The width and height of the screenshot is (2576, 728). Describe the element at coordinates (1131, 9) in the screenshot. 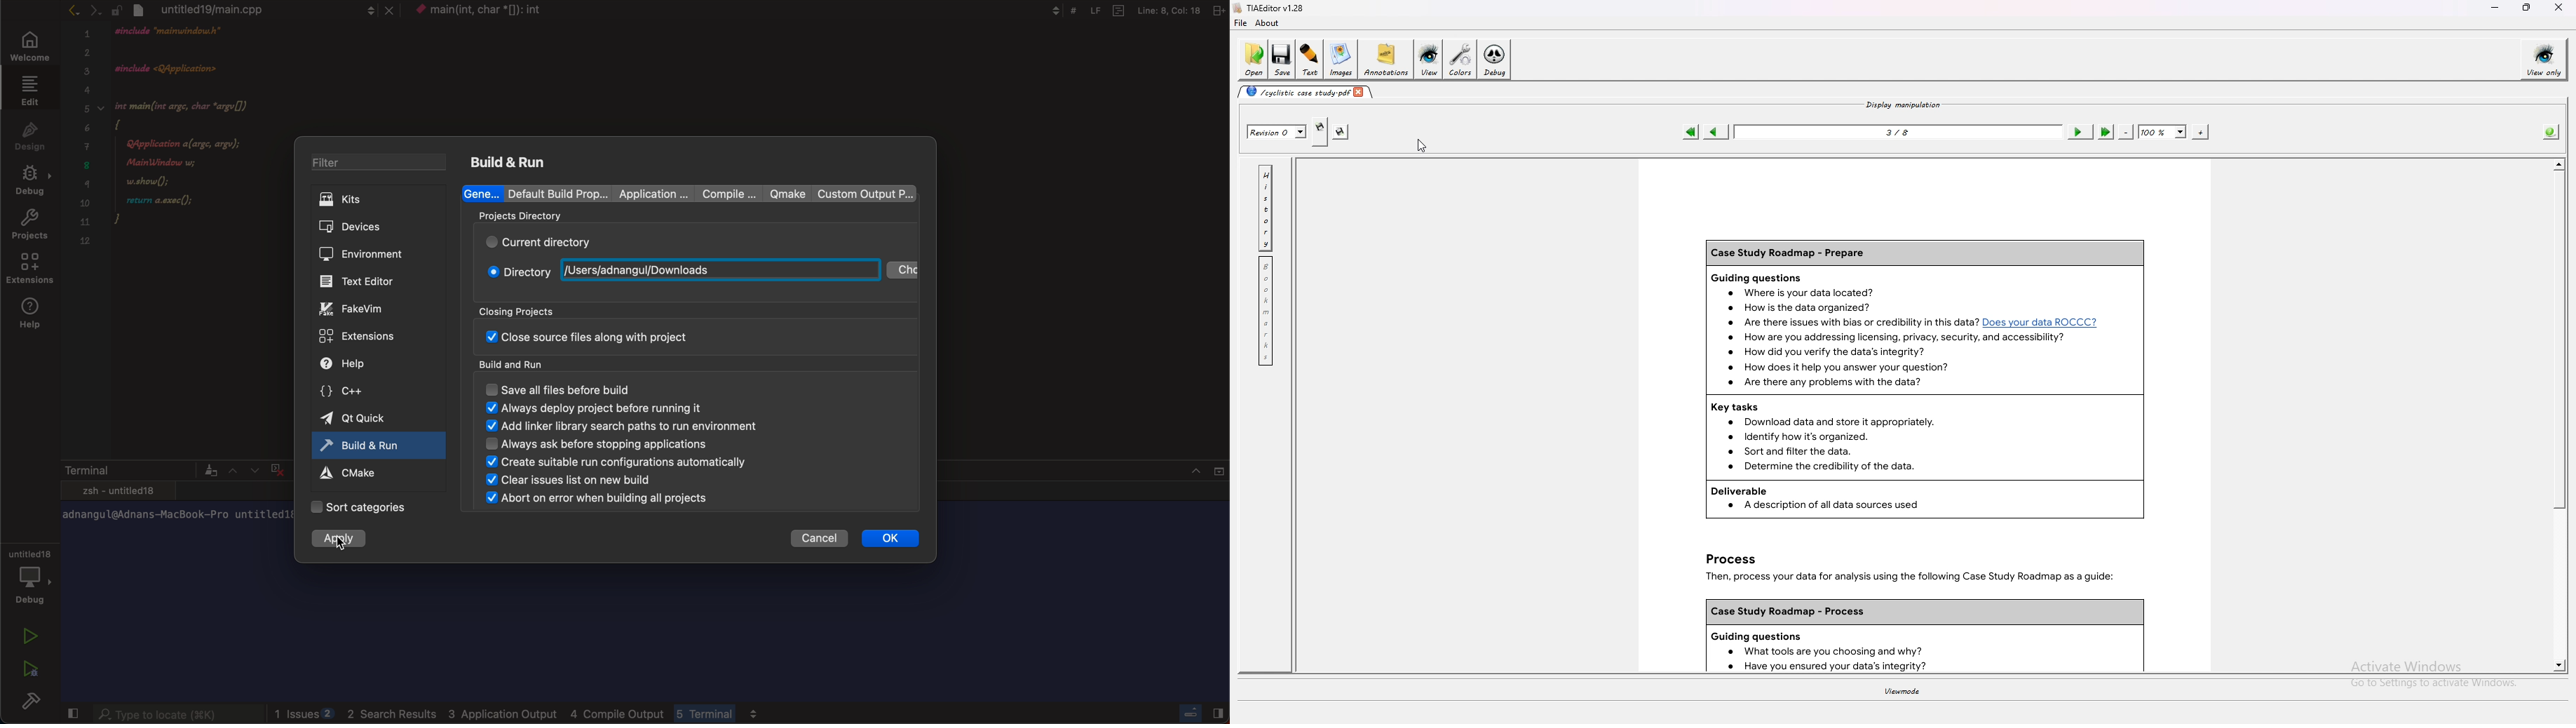

I see `` at that location.